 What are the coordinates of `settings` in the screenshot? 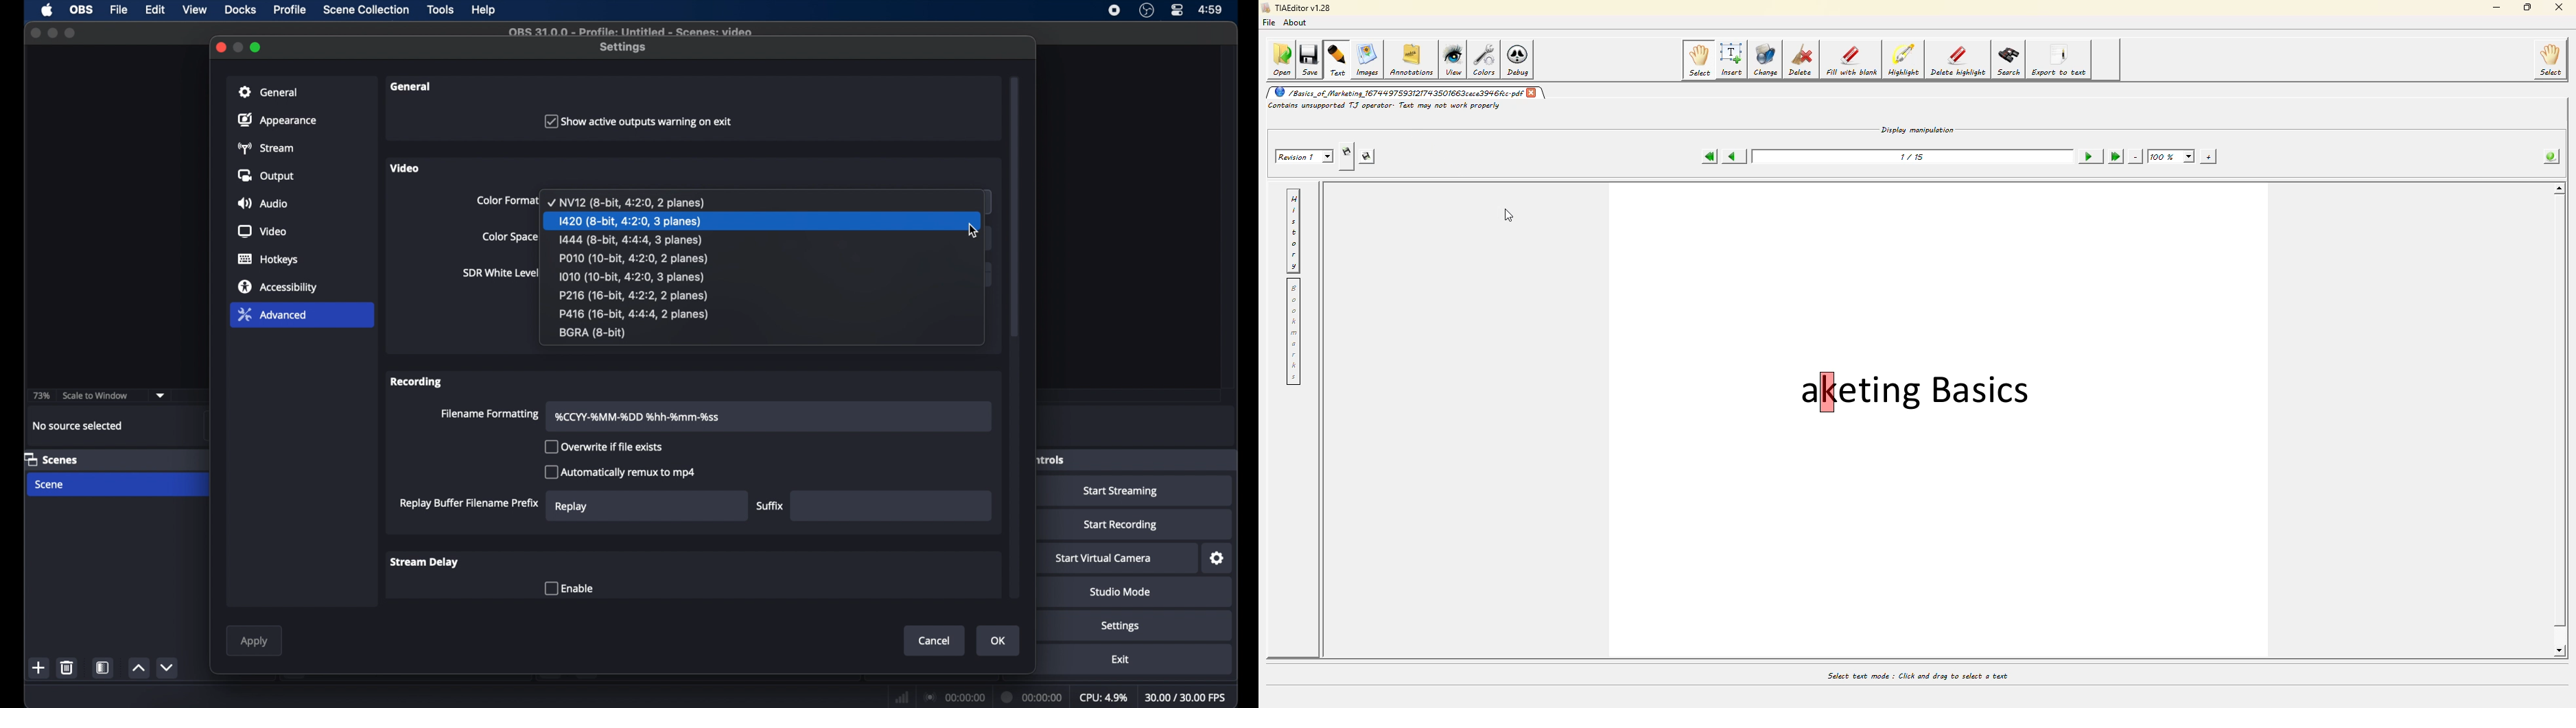 It's located at (624, 48).